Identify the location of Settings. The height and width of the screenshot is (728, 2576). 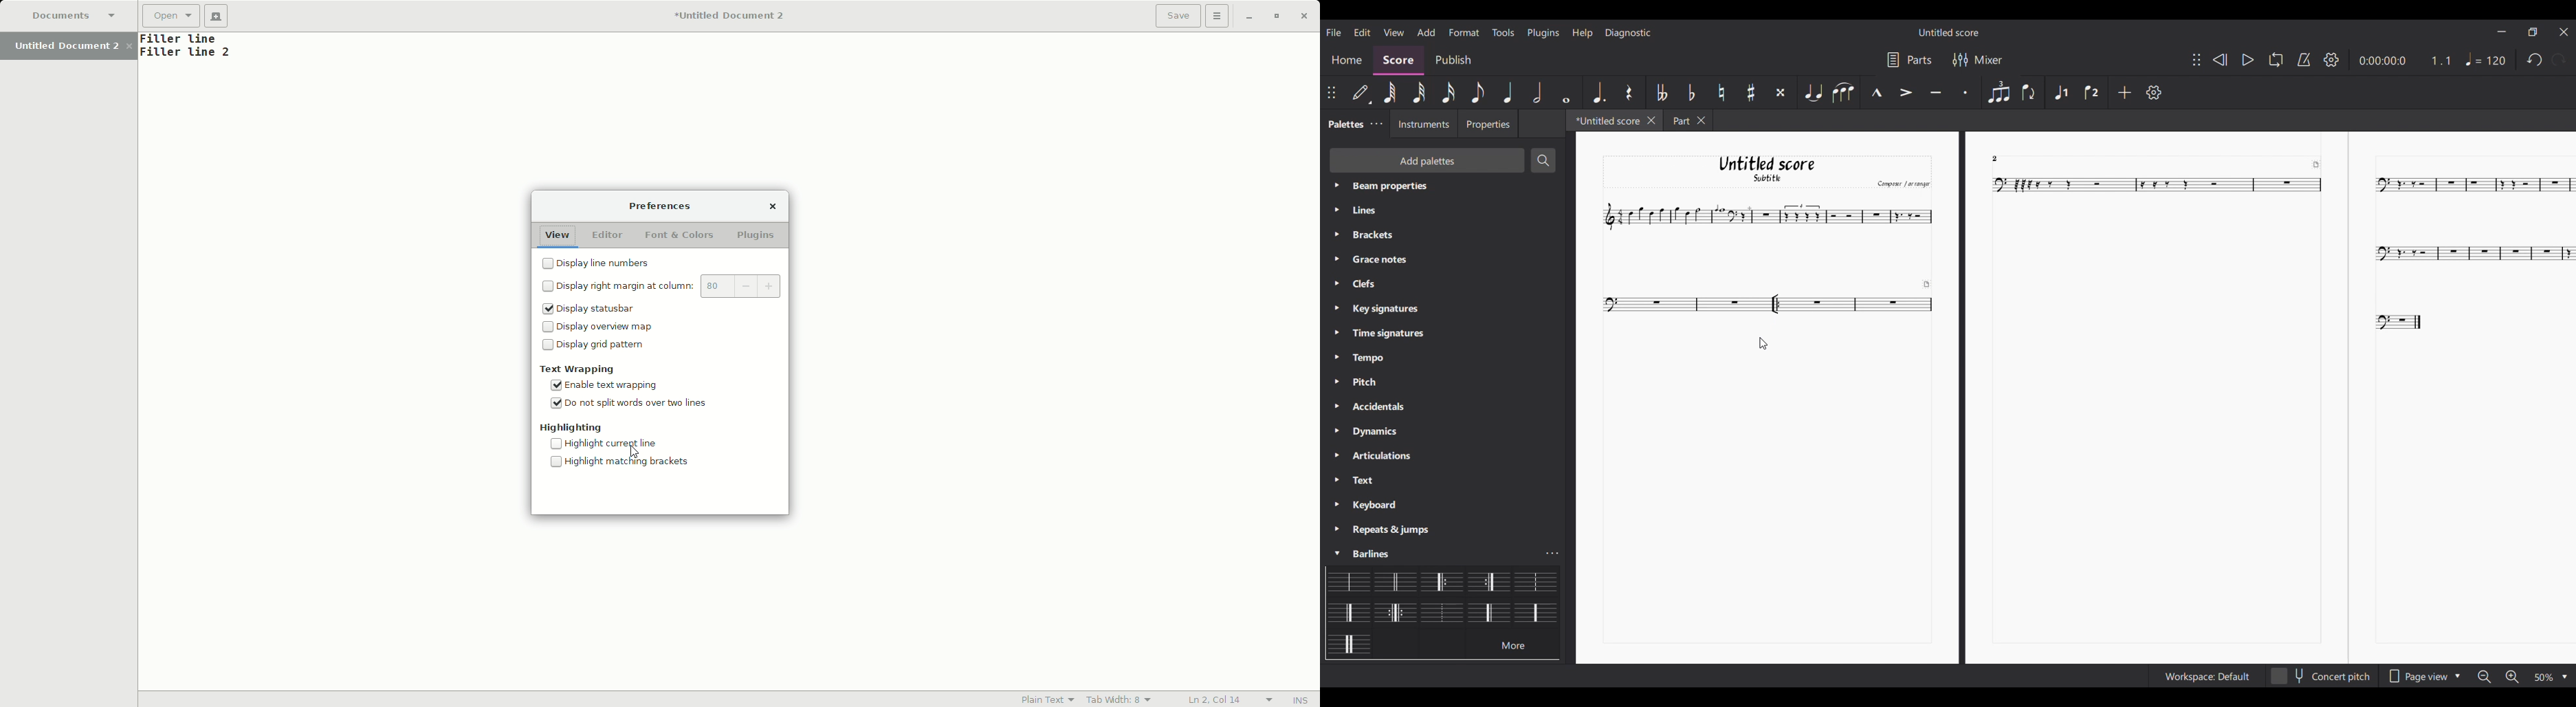
(2332, 60).